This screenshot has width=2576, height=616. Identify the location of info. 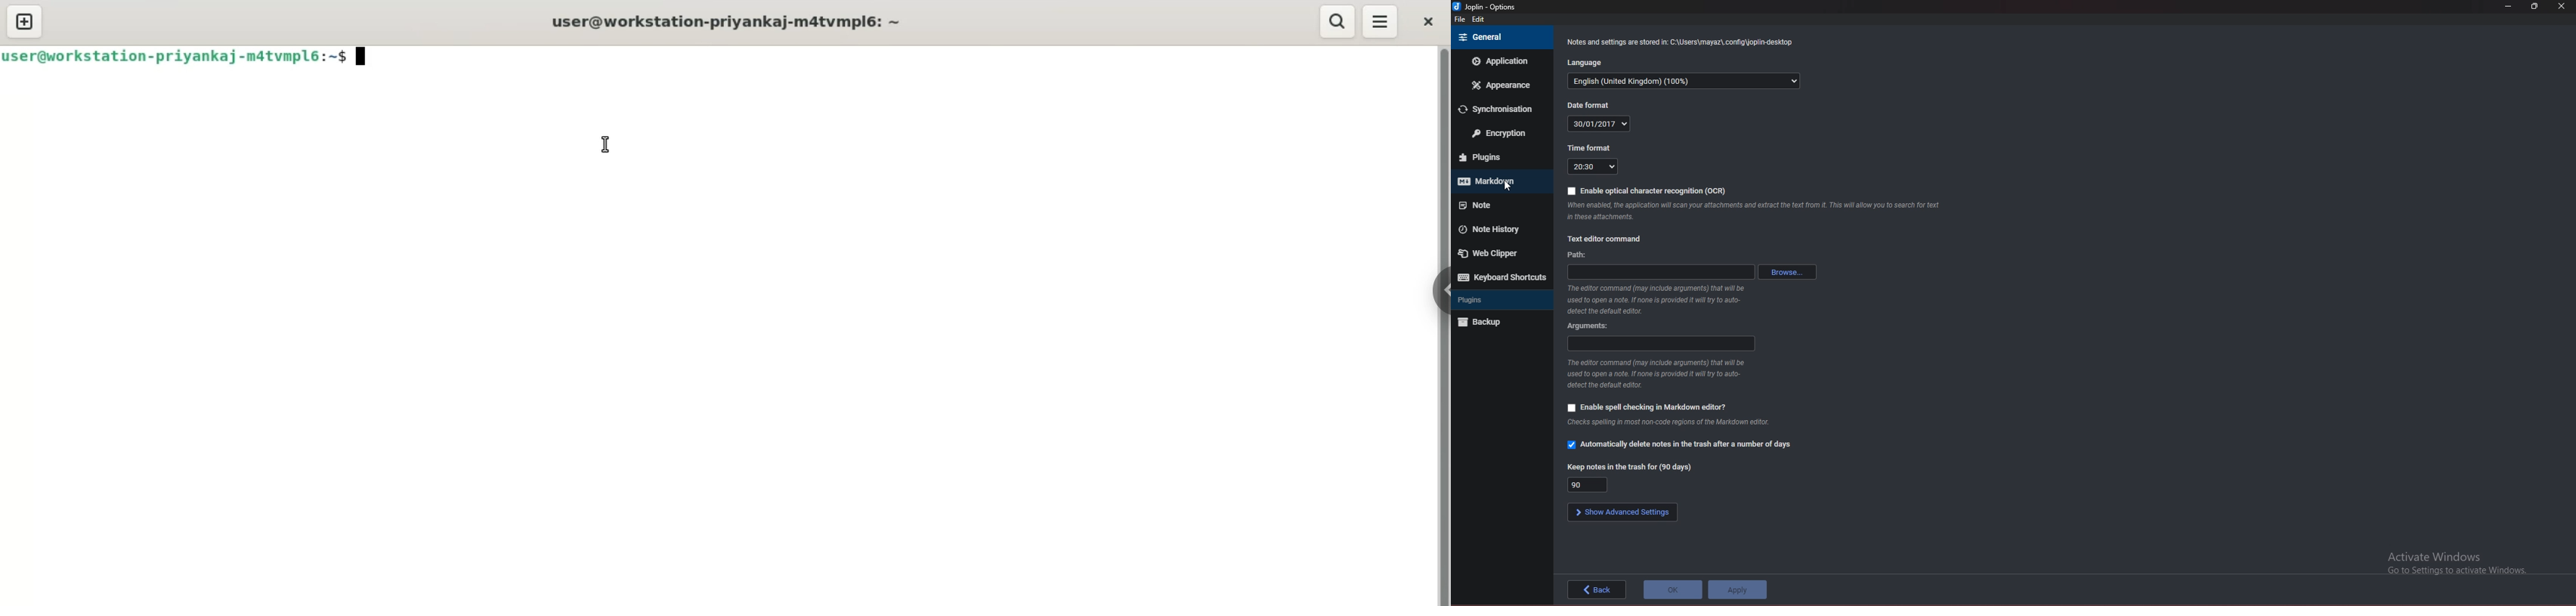
(1665, 373).